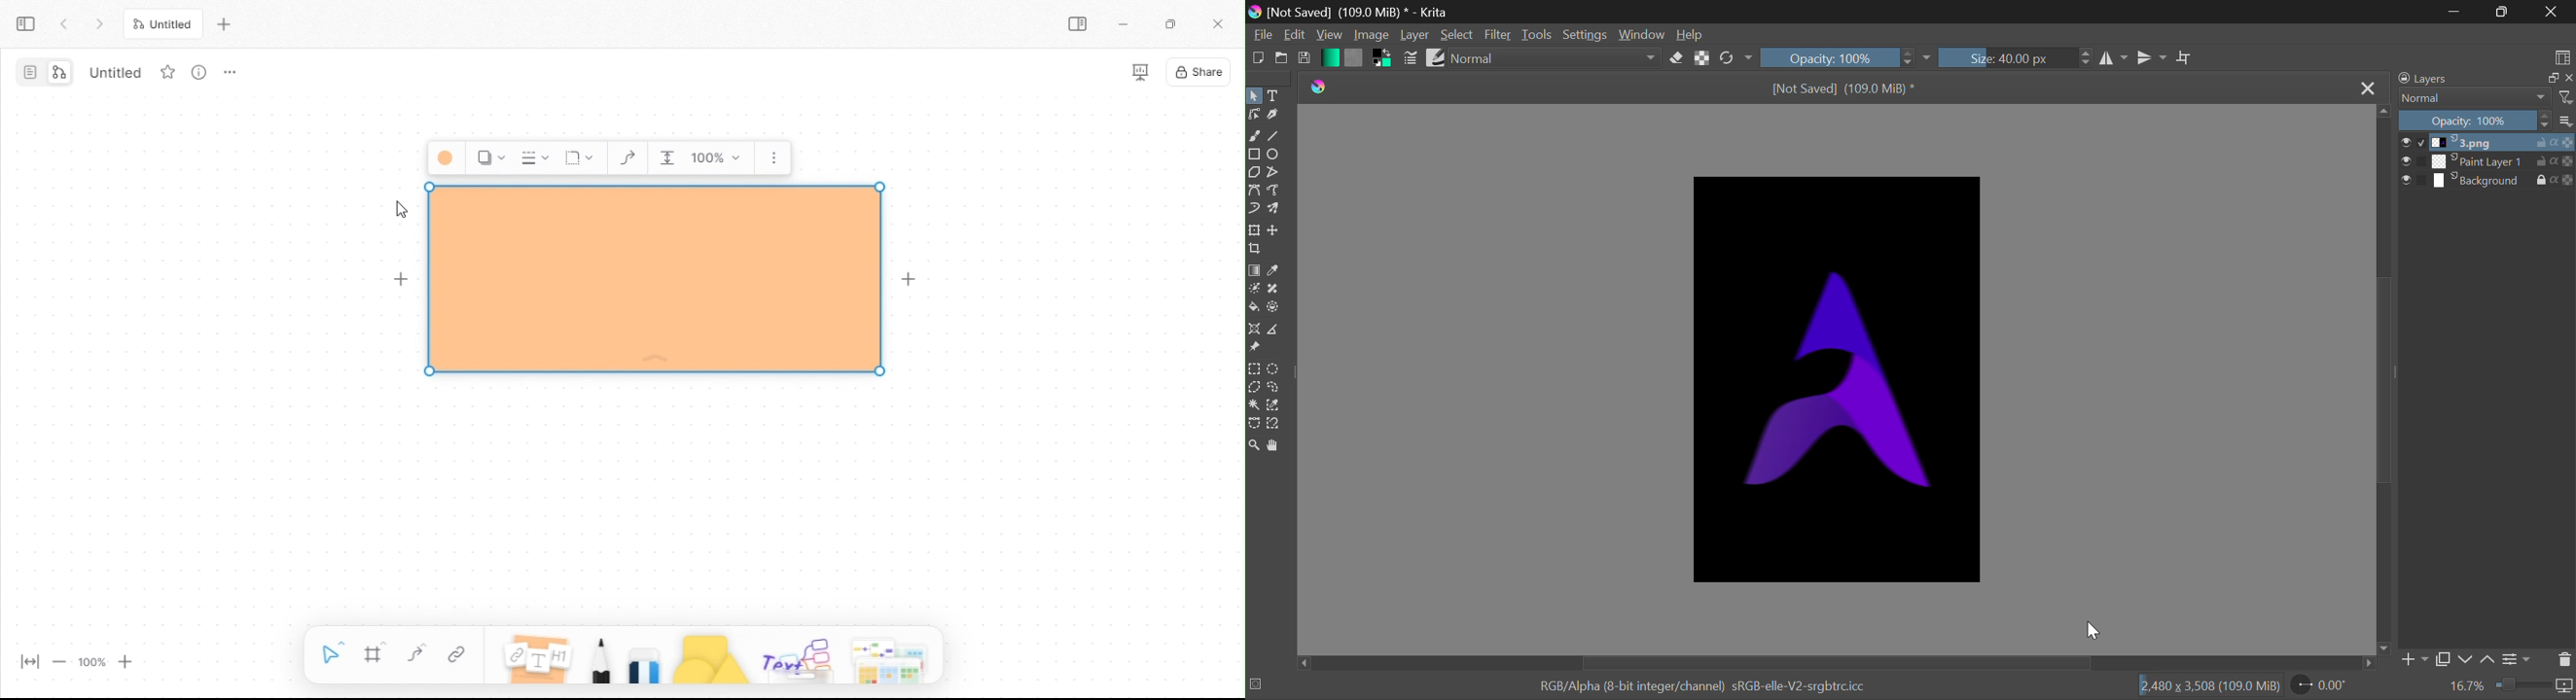  Describe the element at coordinates (1276, 270) in the screenshot. I see `Eyedropper` at that location.